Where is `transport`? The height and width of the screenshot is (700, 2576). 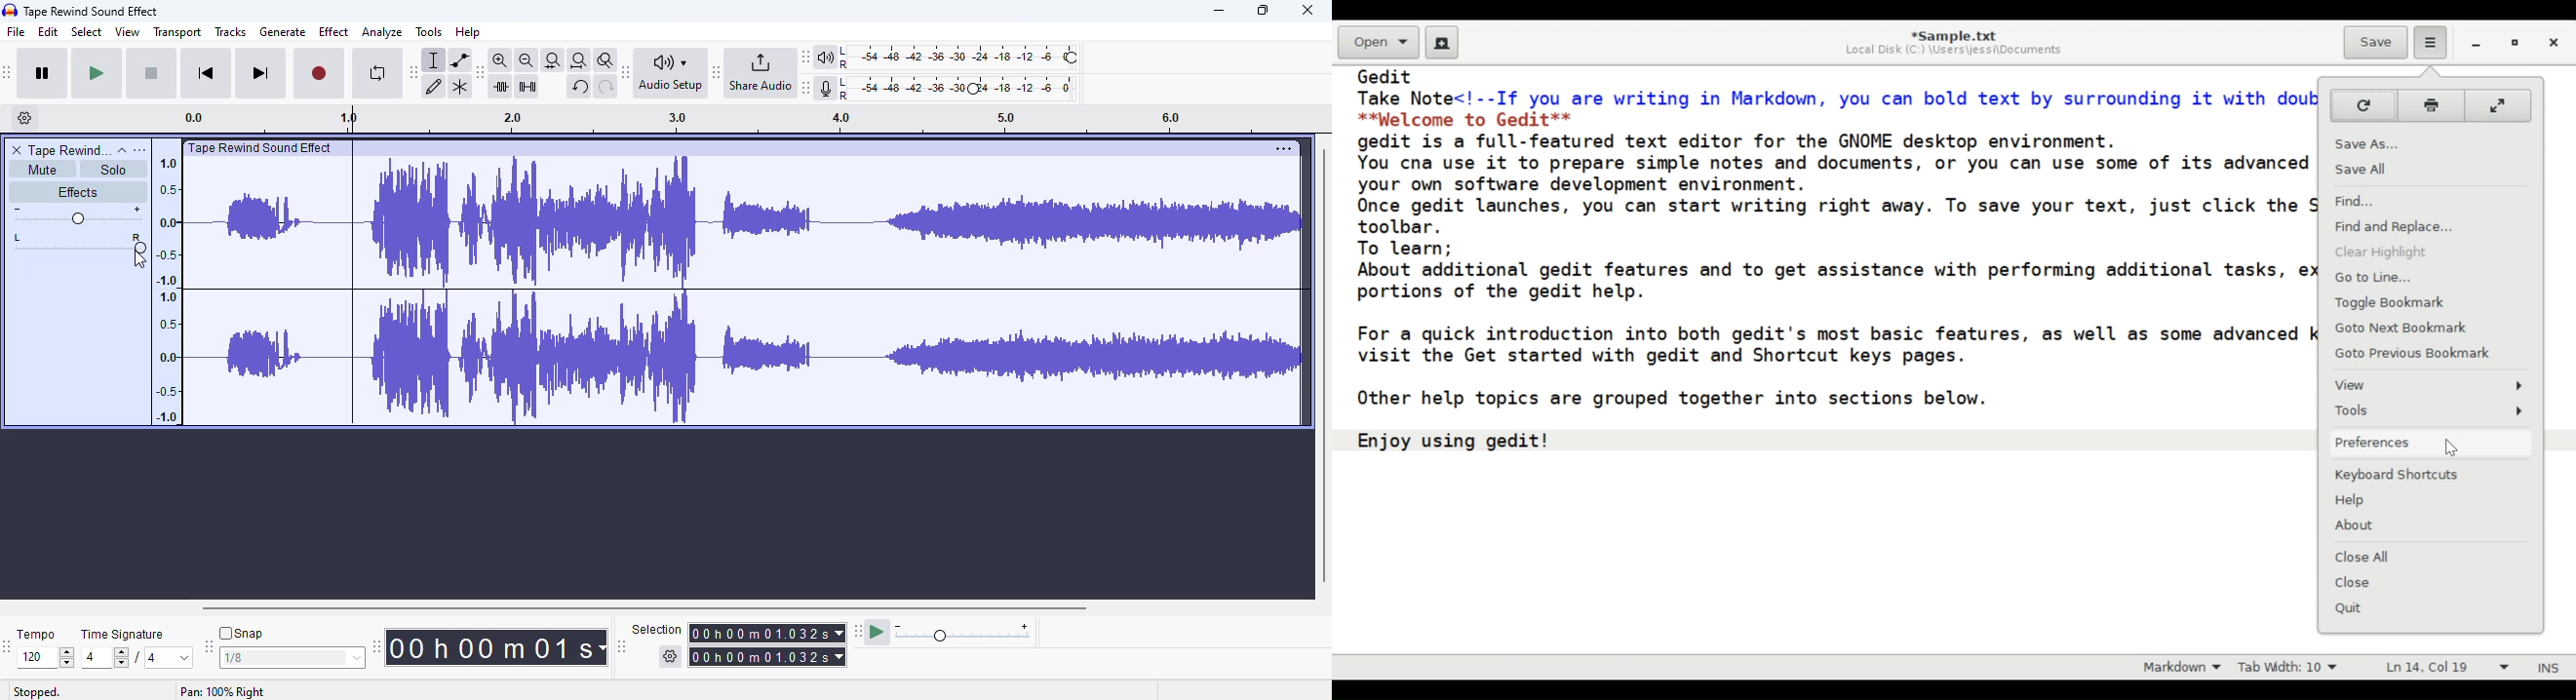 transport is located at coordinates (177, 32).